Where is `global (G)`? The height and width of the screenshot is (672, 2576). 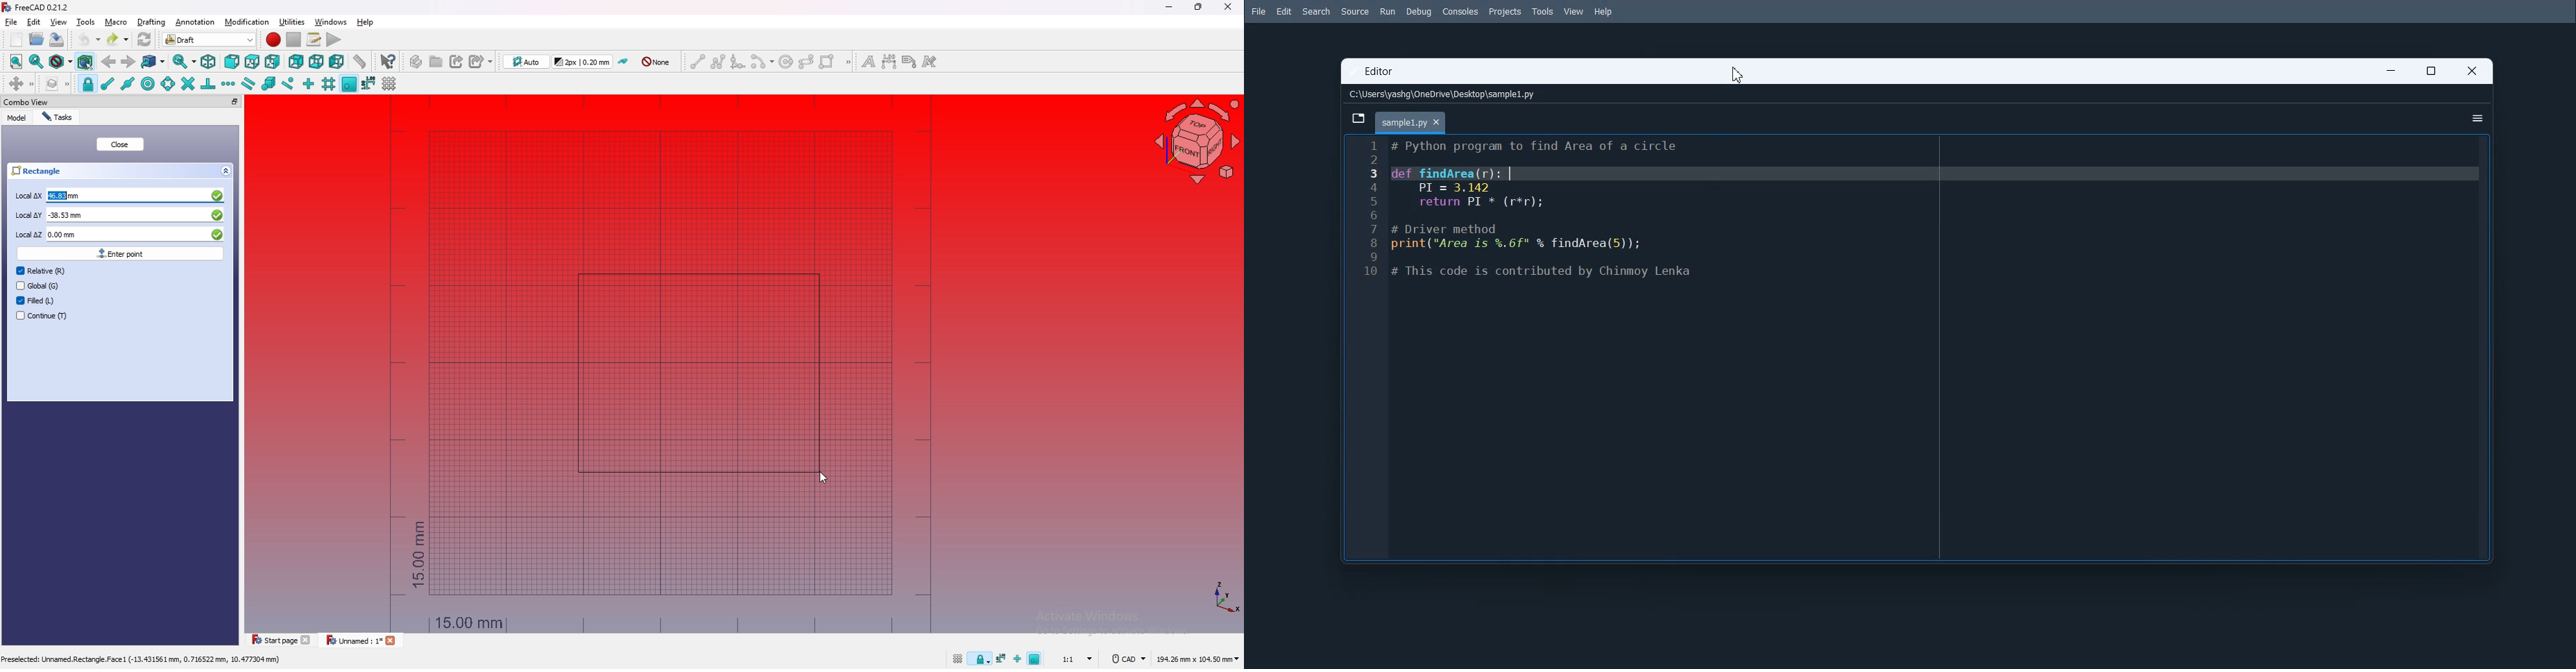
global (G) is located at coordinates (42, 285).